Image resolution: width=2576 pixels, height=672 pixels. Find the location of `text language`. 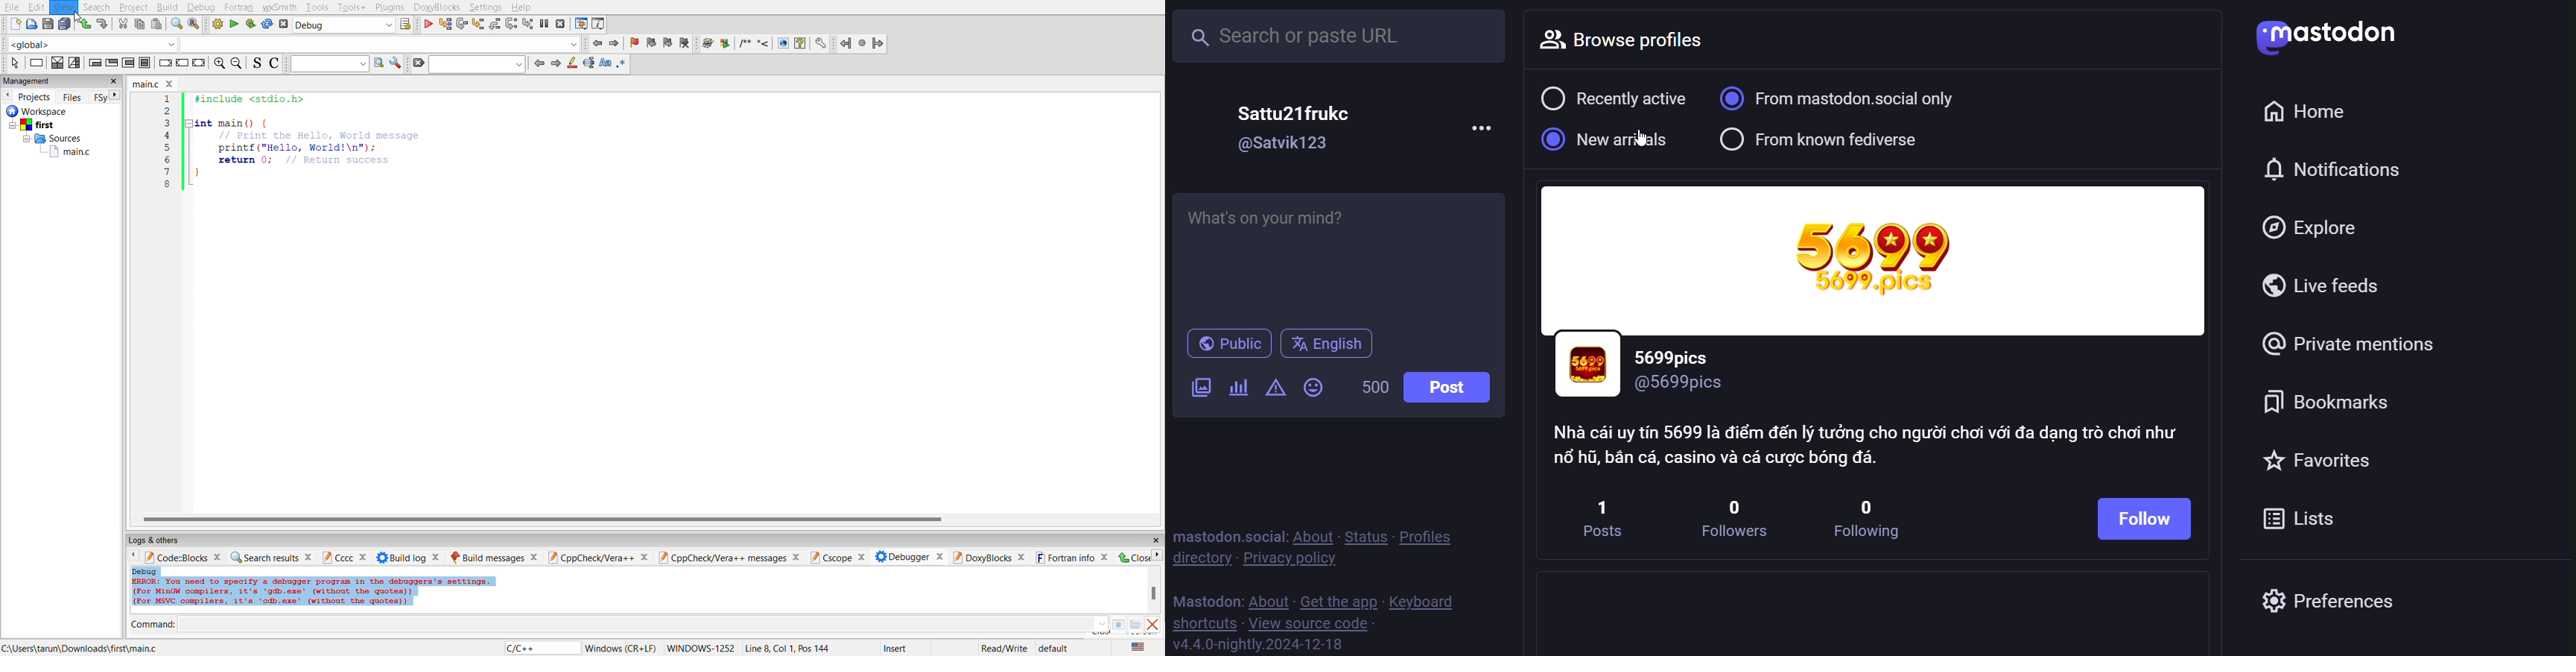

text language is located at coordinates (1141, 647).